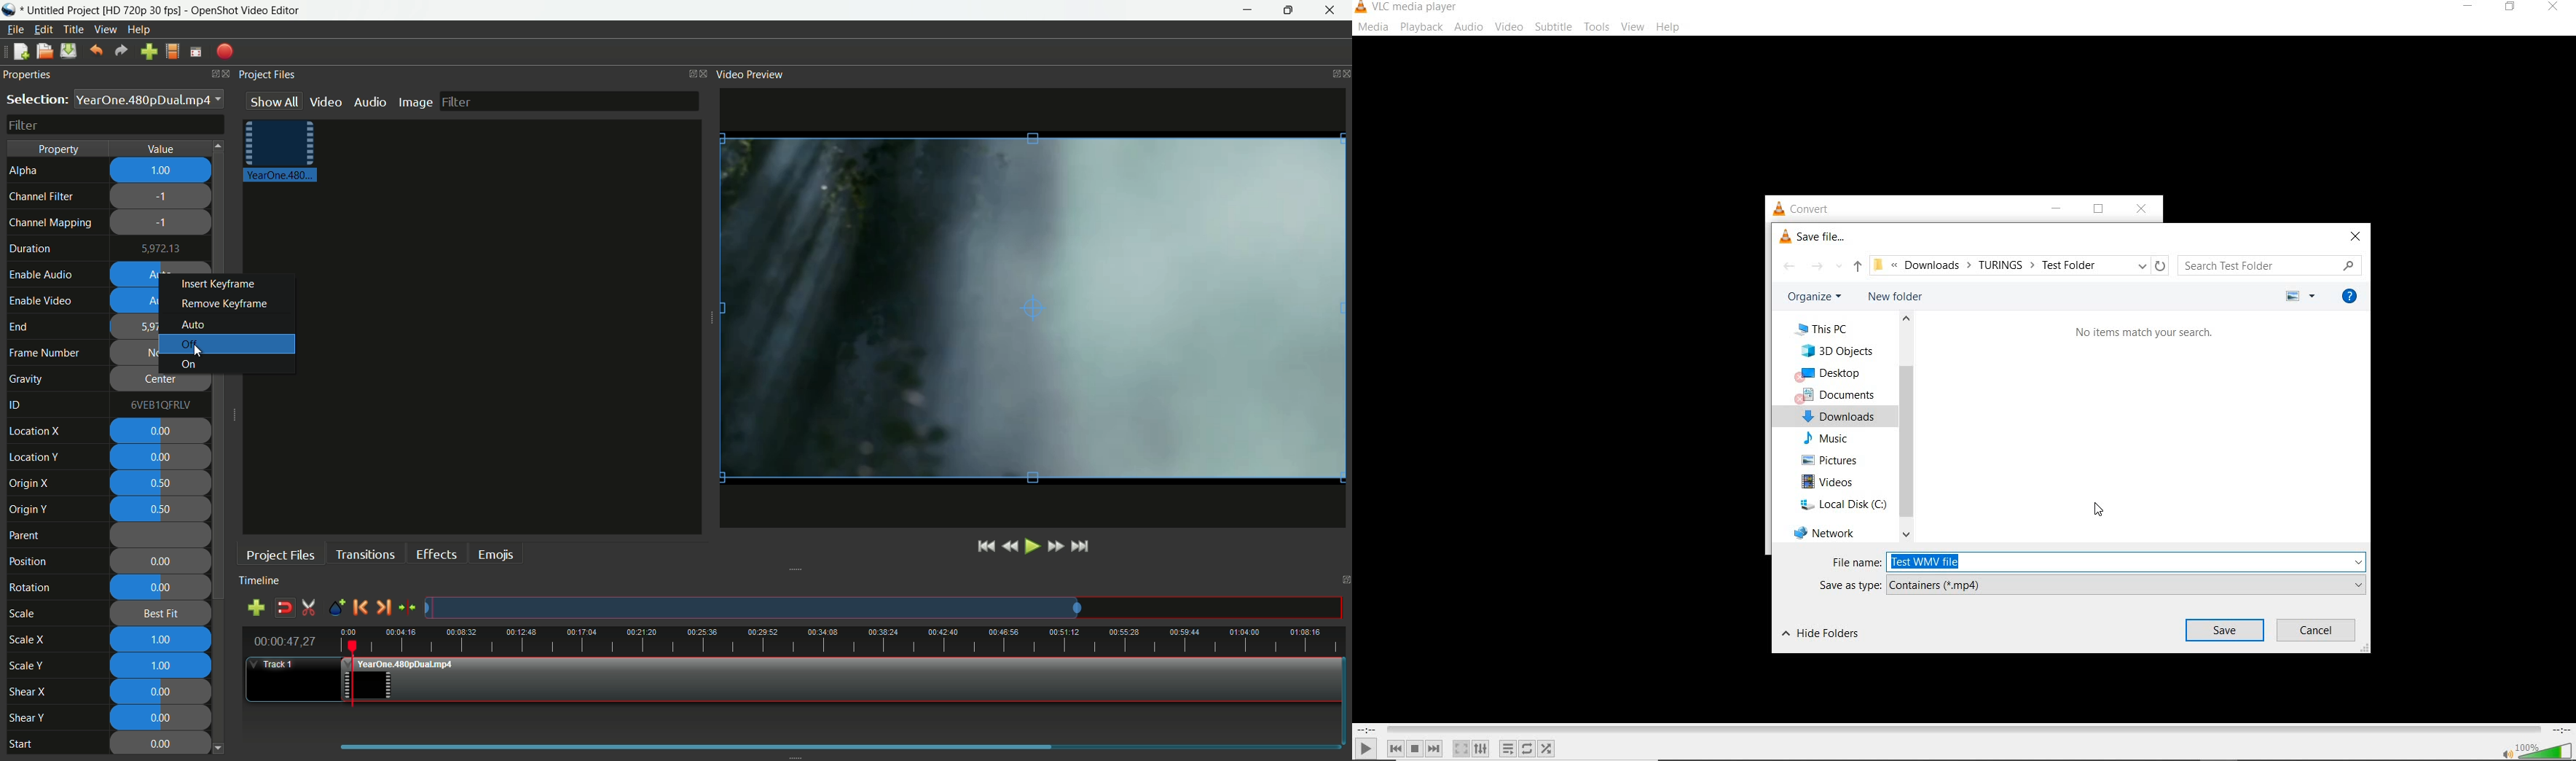 This screenshot has width=2576, height=784. Describe the element at coordinates (263, 581) in the screenshot. I see `timeline` at that location.